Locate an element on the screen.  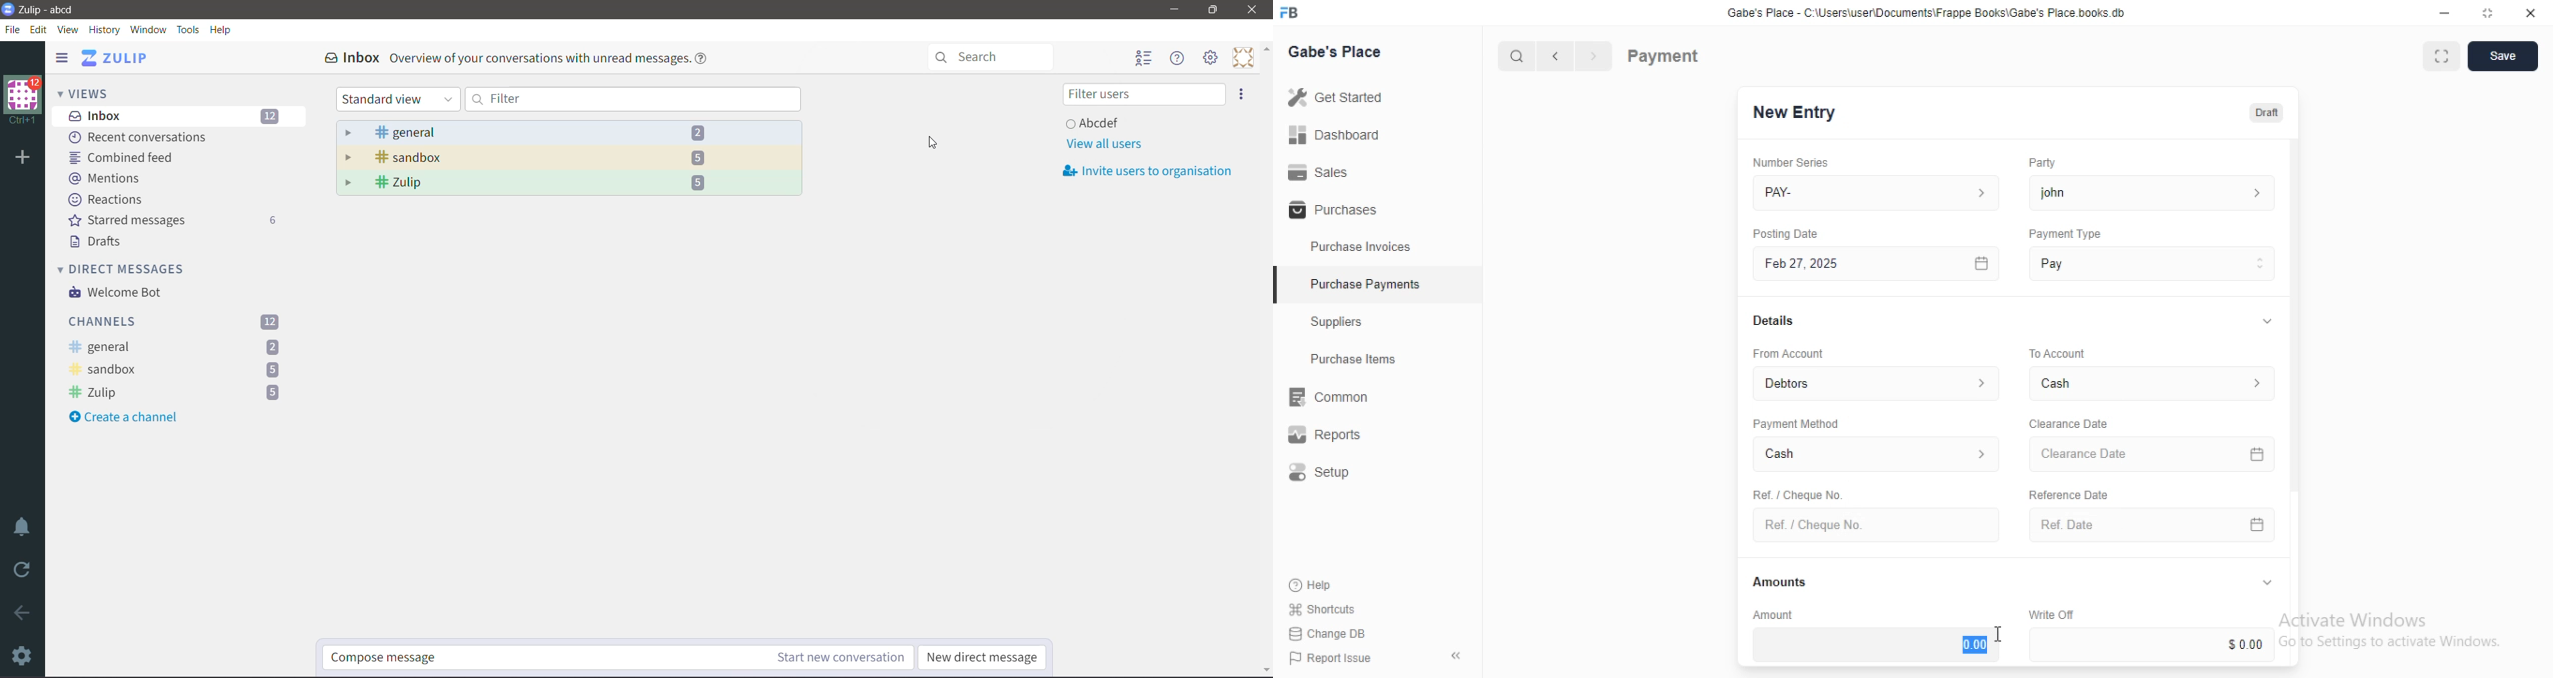
Payment Type is located at coordinates (2063, 234).